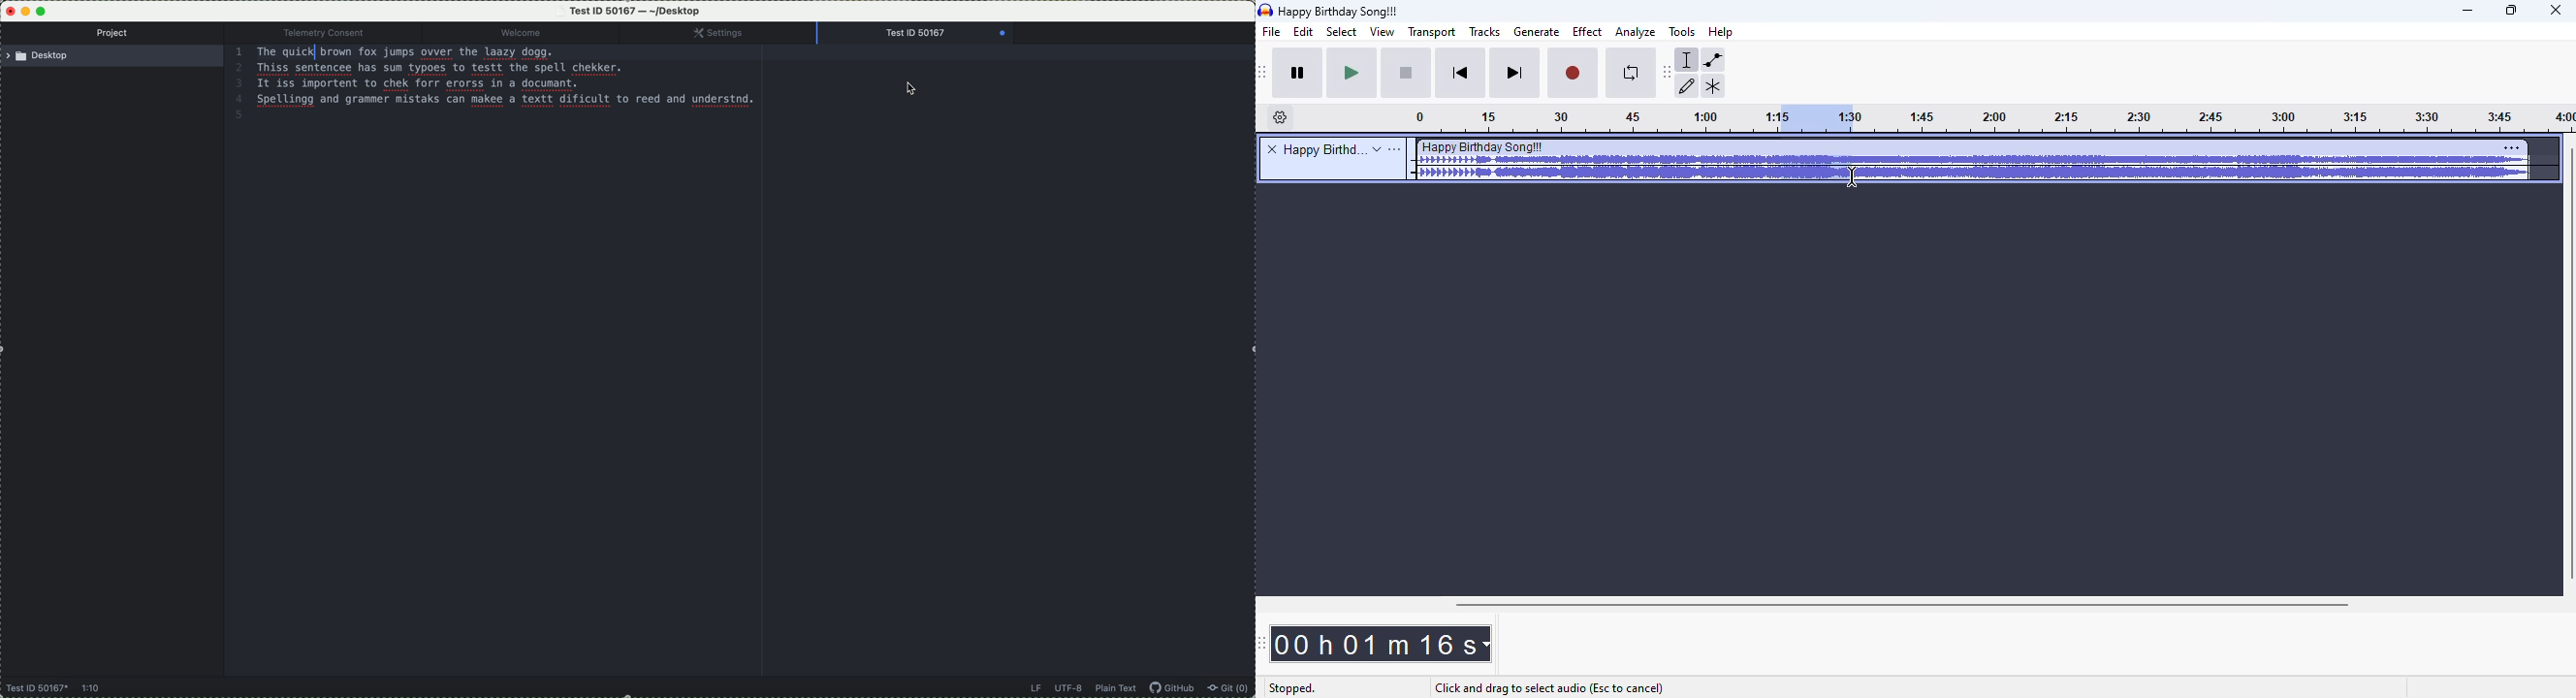 The image size is (2576, 700). I want to click on audacity tools toolbar, so click(1667, 73).